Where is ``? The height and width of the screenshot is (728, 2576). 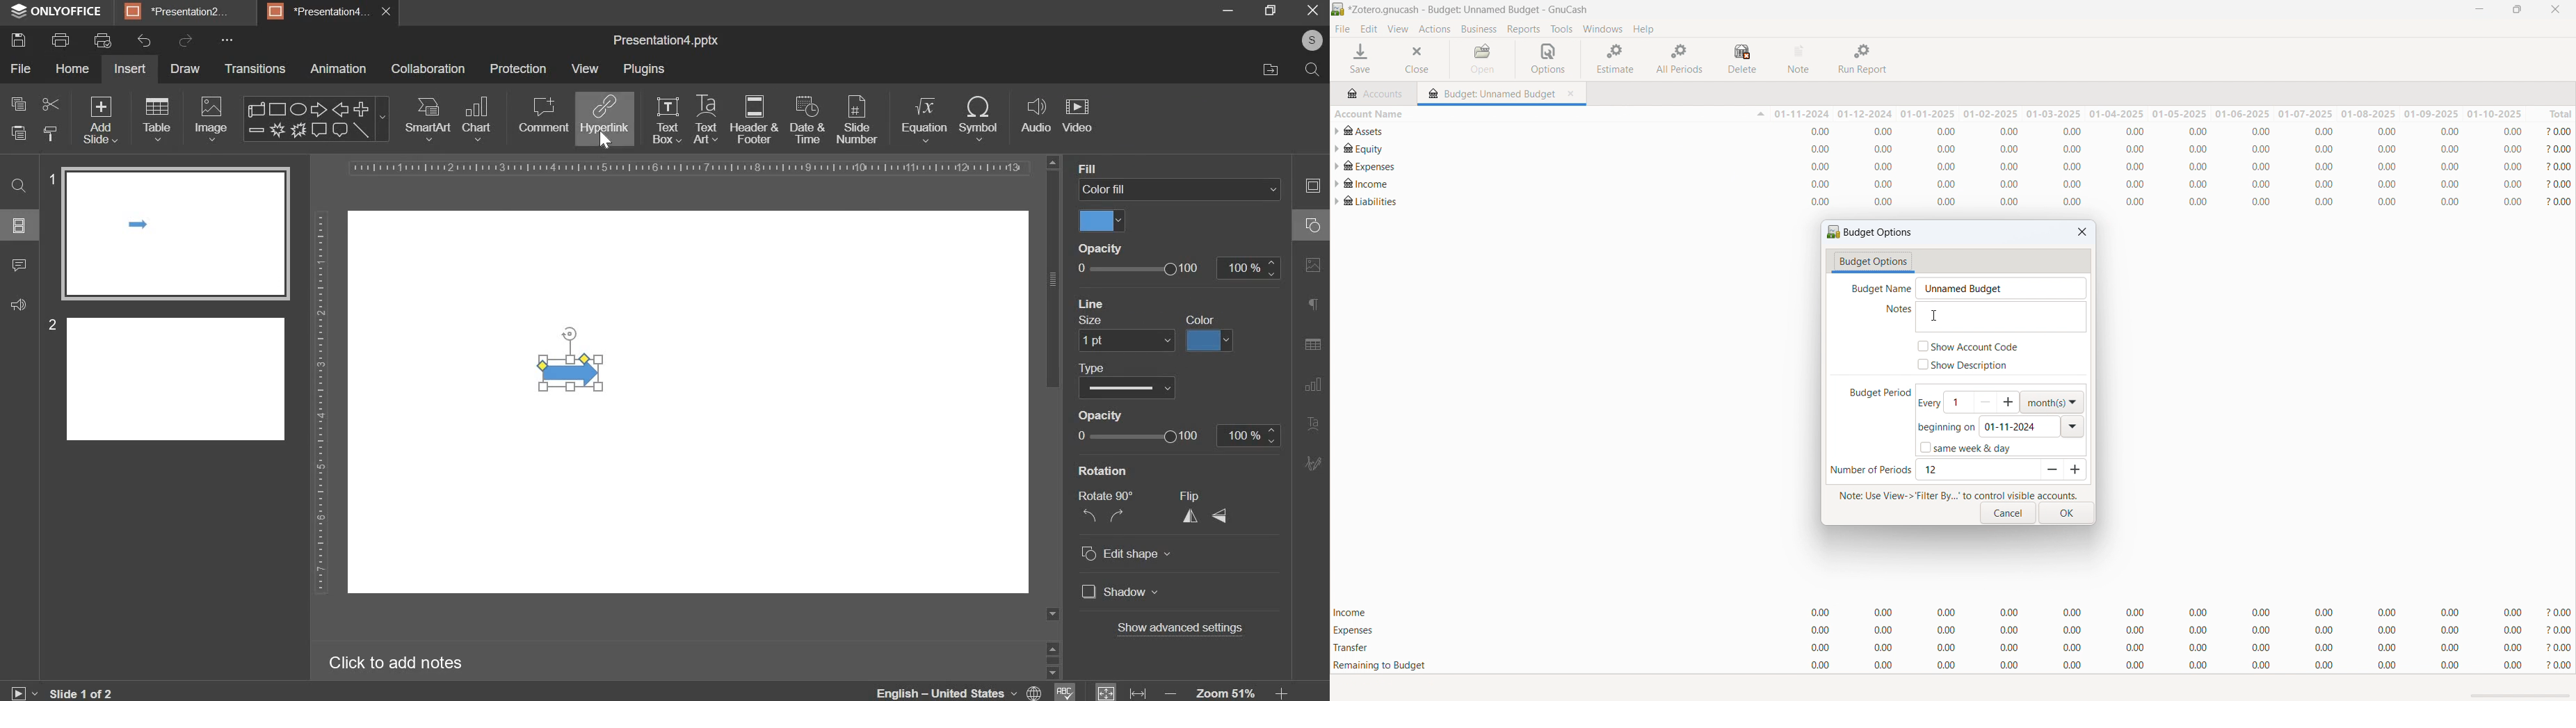  is located at coordinates (1135, 440).